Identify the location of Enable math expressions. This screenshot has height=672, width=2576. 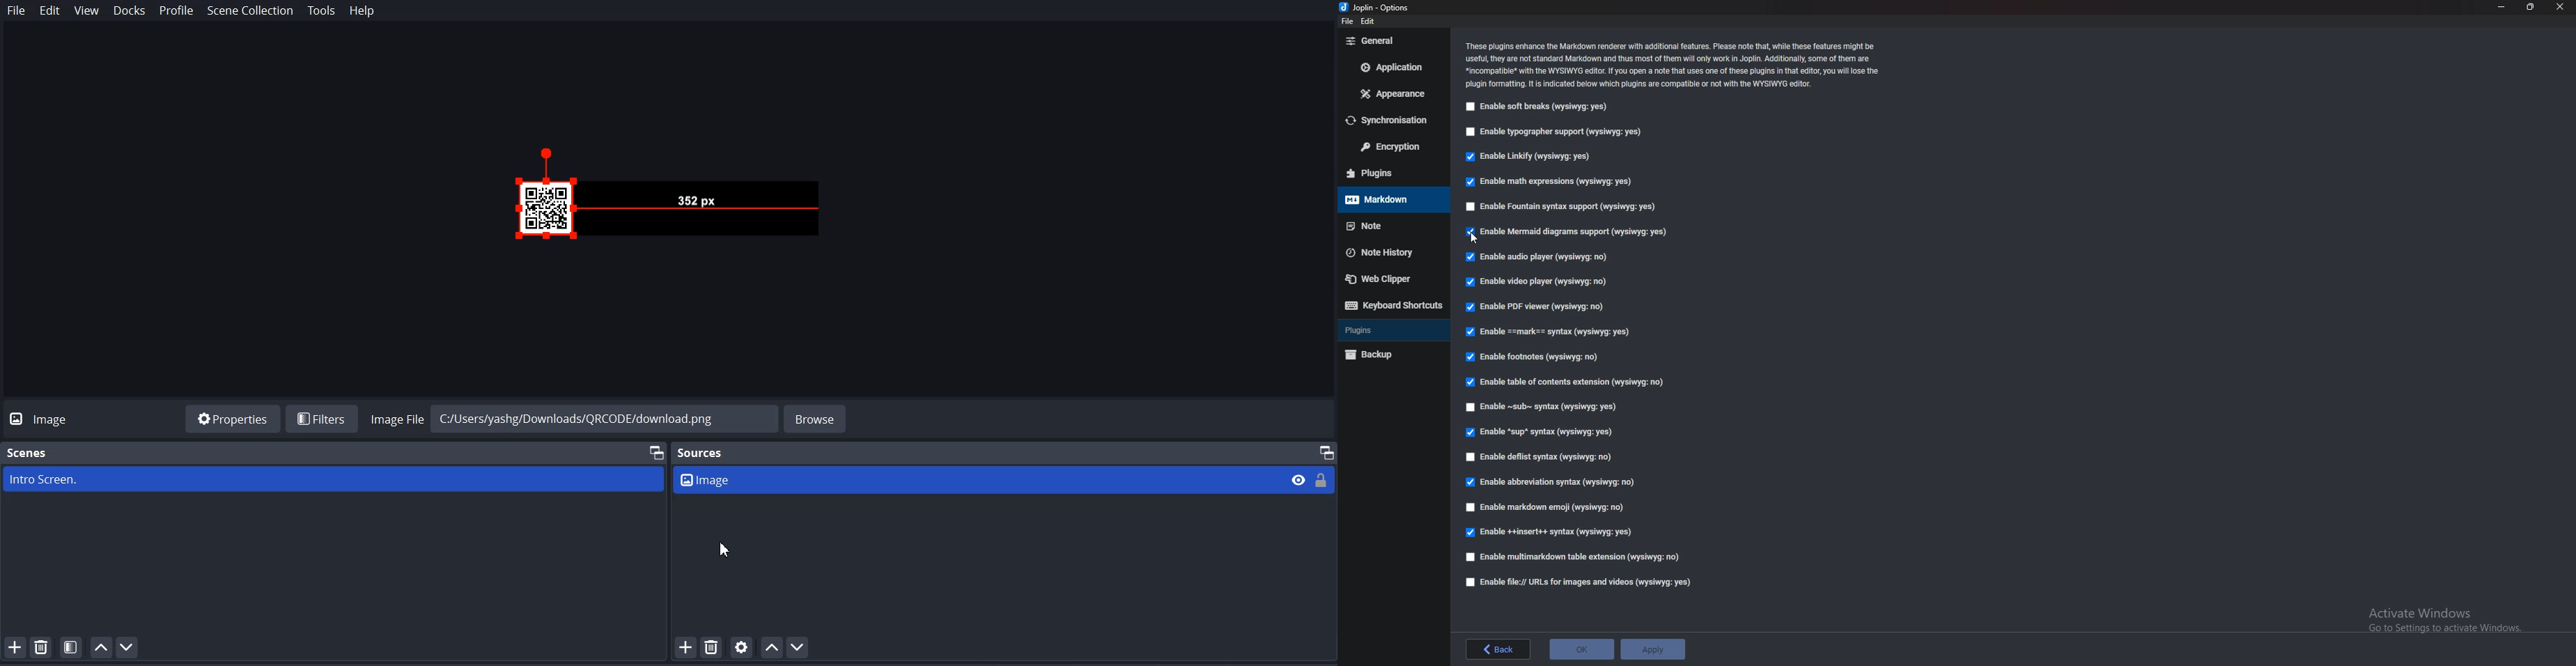
(1552, 182).